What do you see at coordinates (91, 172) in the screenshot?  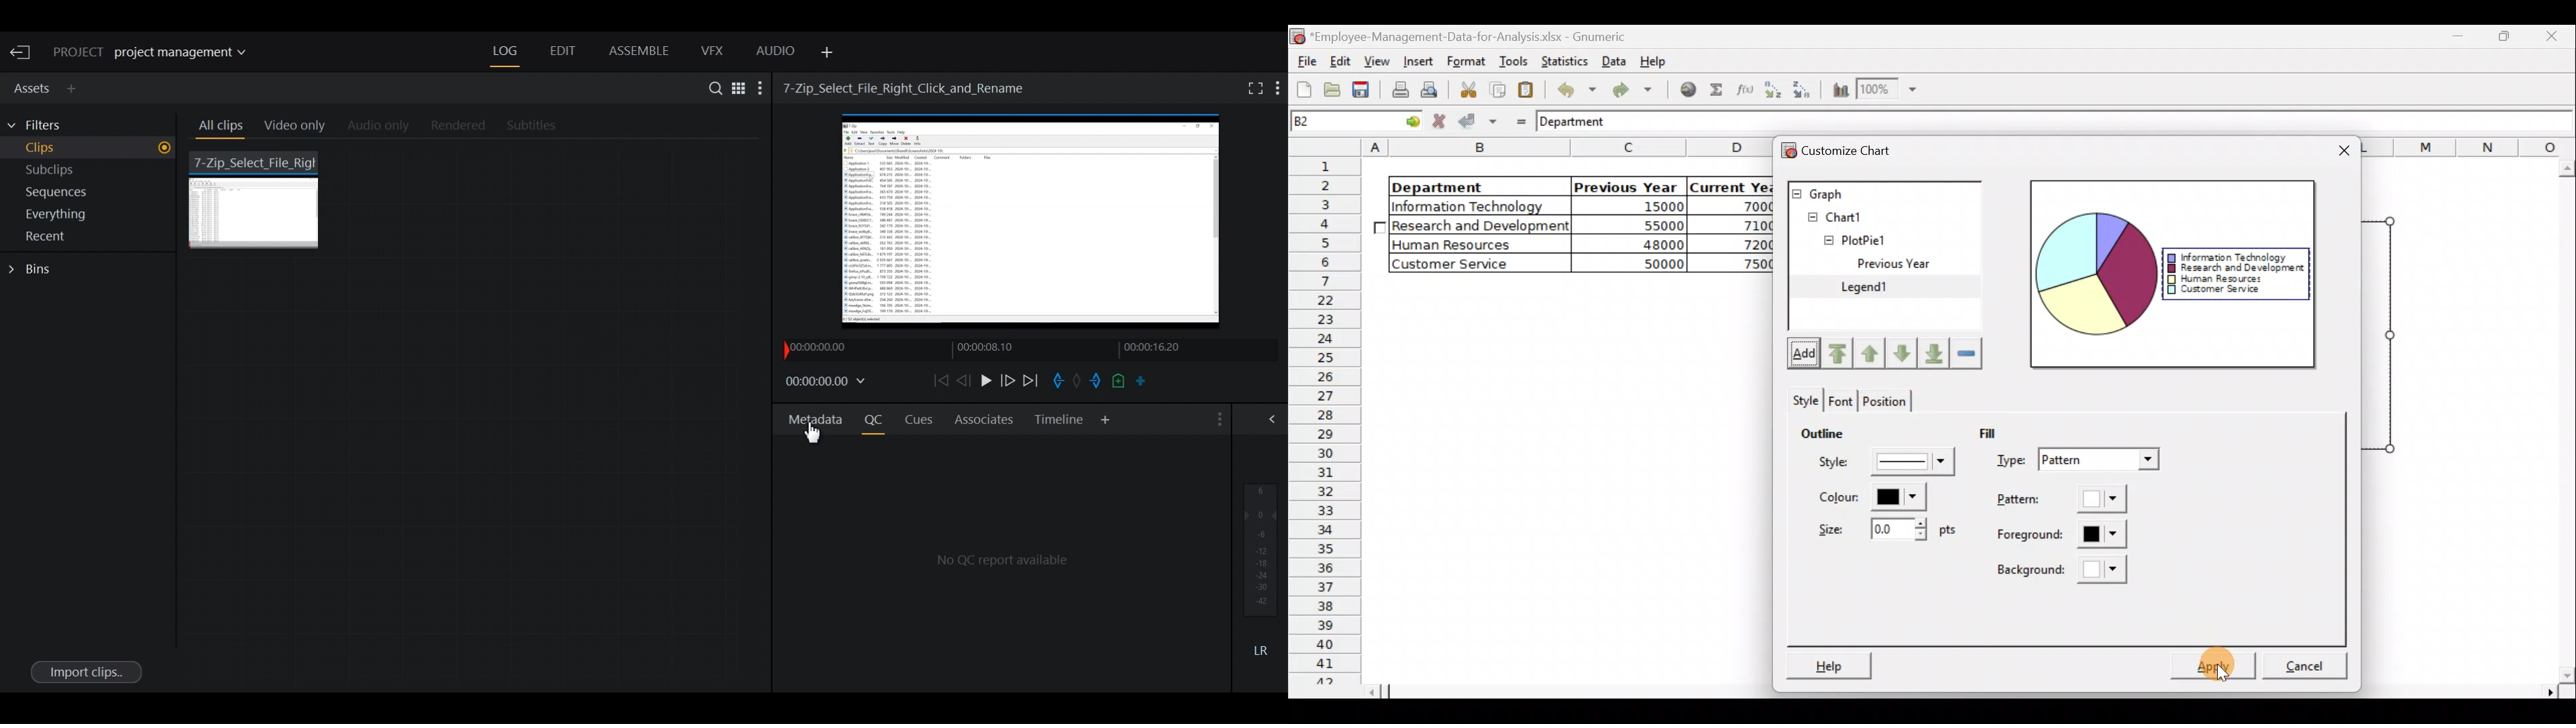 I see `Show Subclips in current project` at bounding box center [91, 172].